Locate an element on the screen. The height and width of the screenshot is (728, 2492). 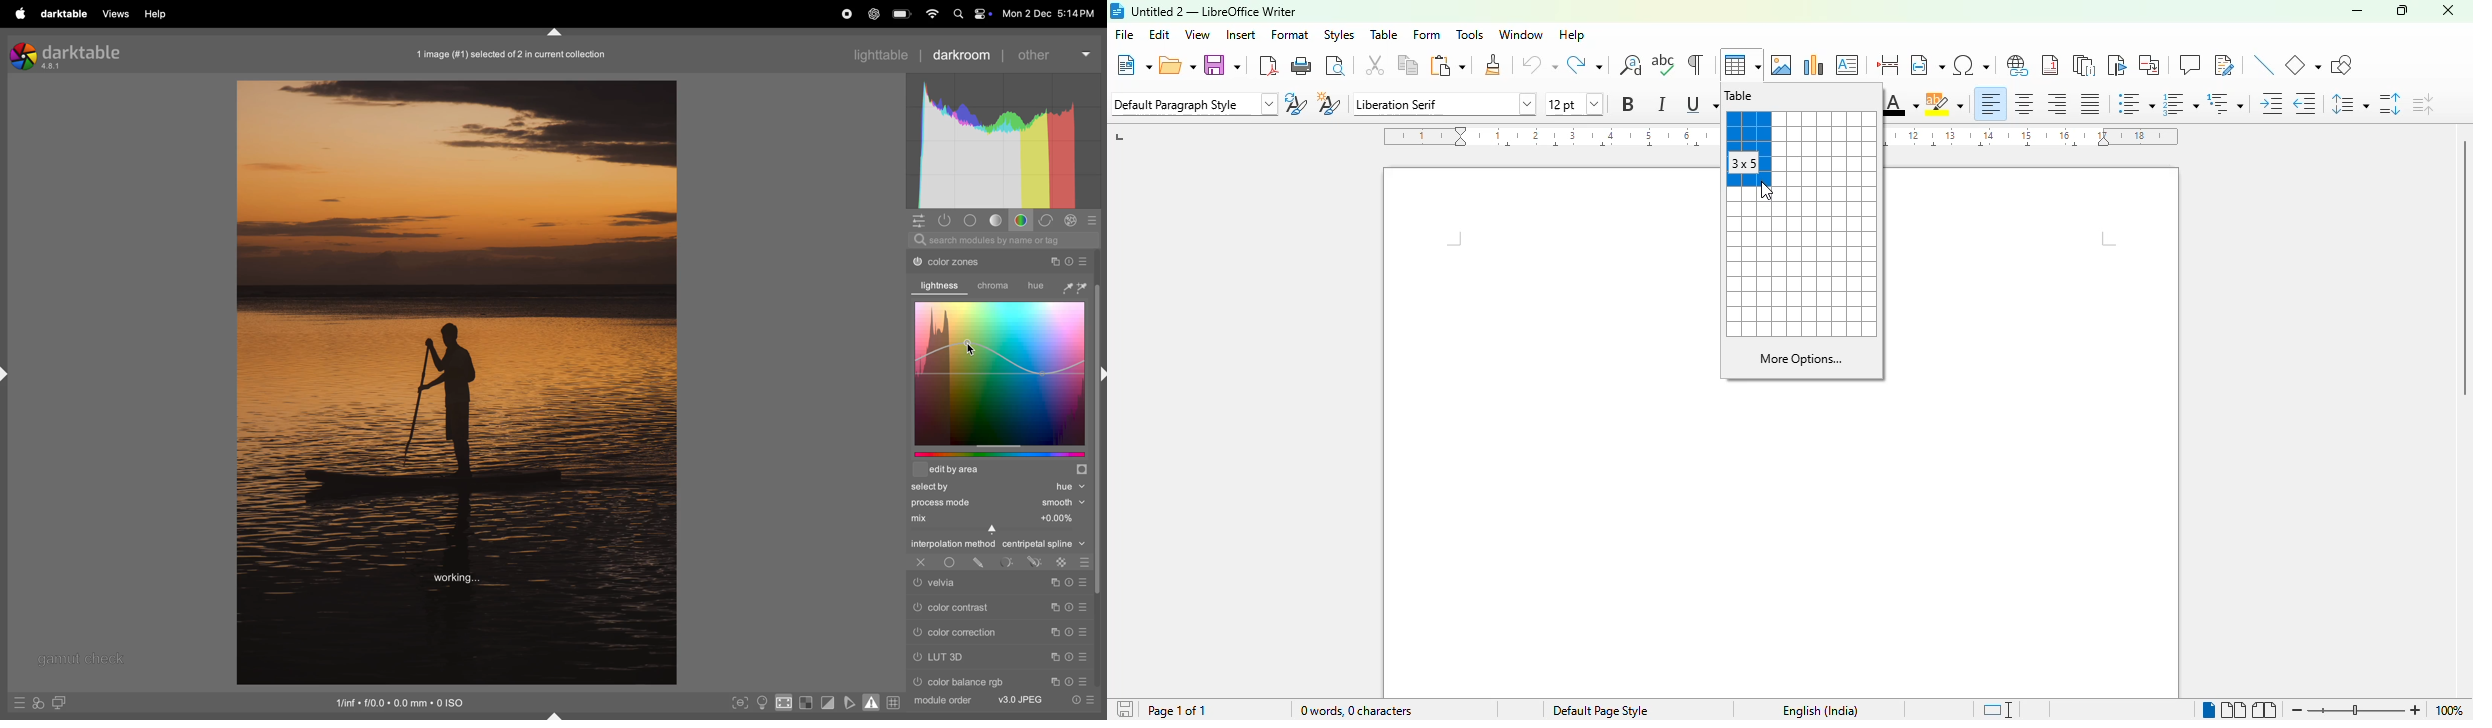
display second window is located at coordinates (61, 703).